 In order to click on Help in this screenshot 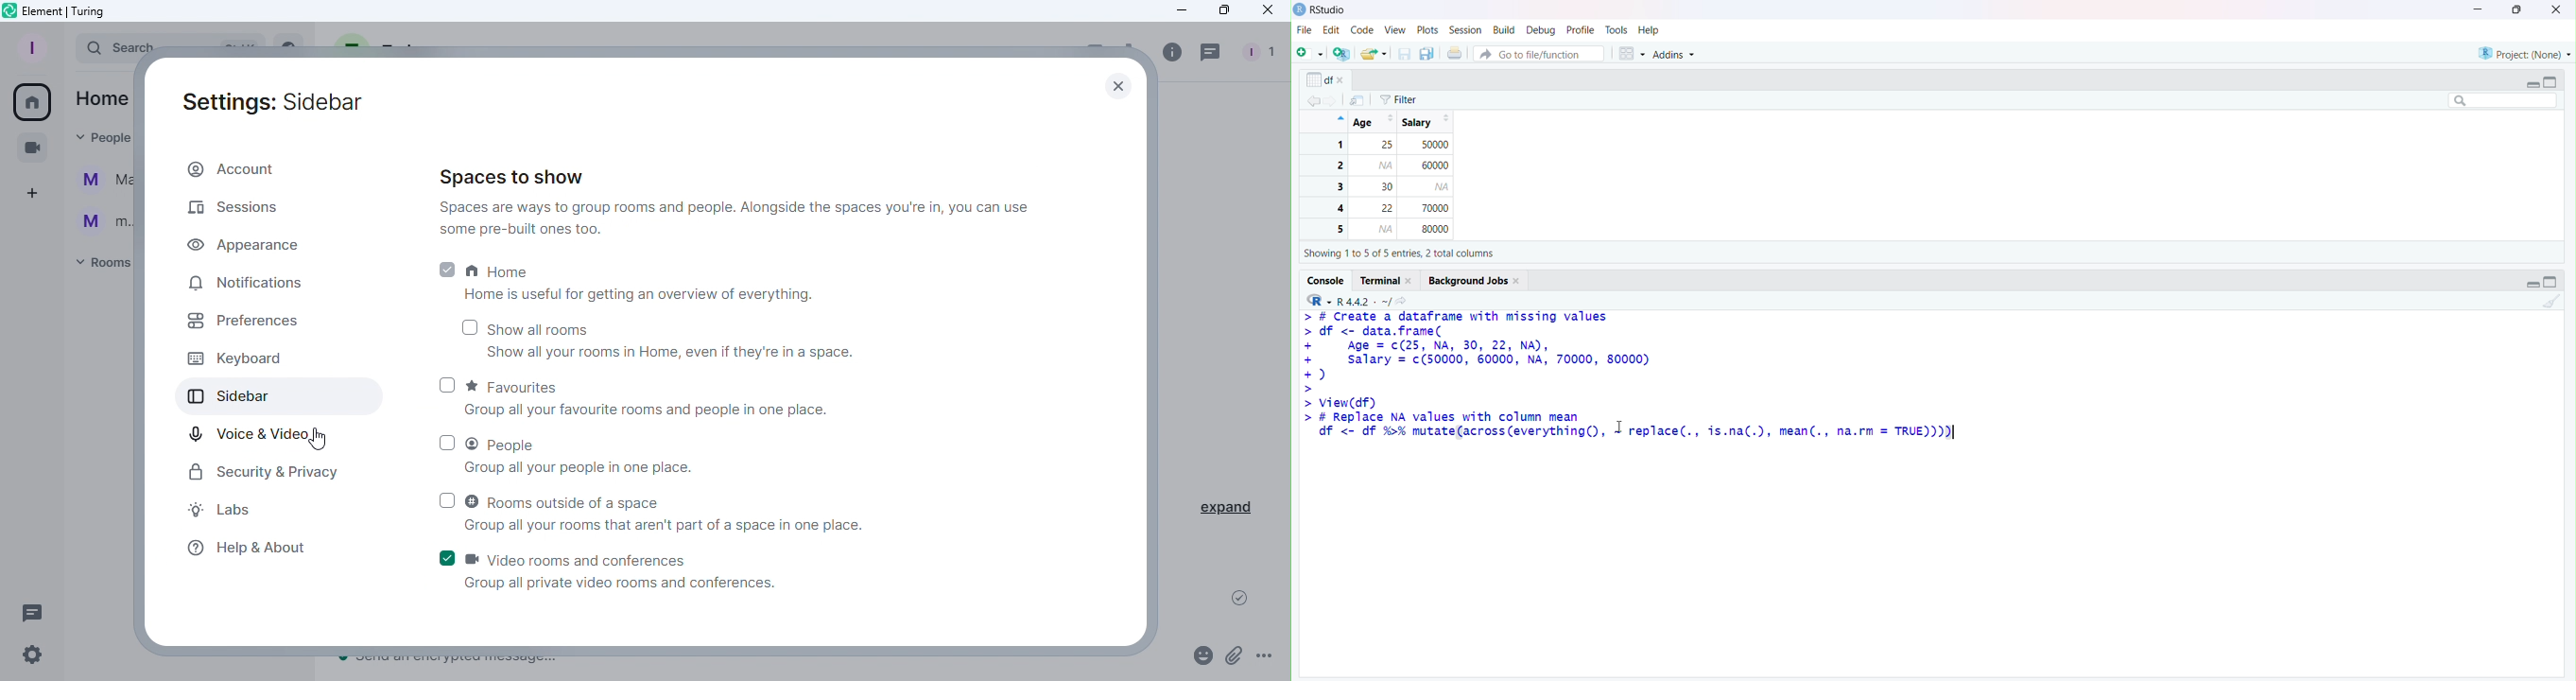, I will do `click(1649, 31)`.